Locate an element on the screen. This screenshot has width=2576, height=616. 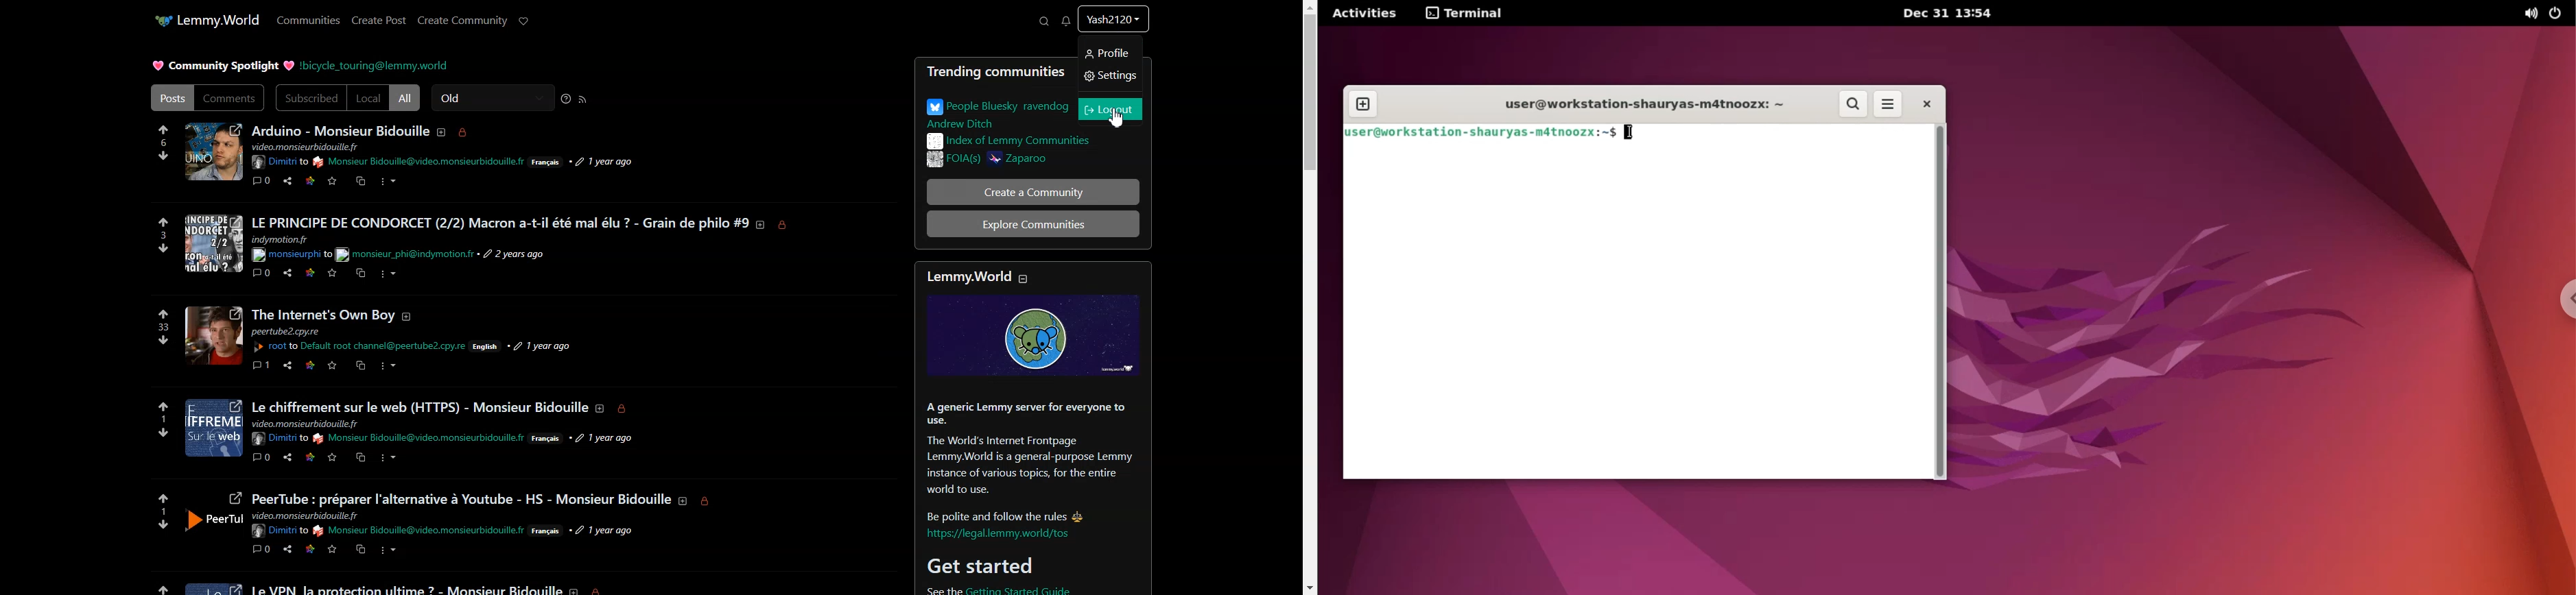
Lemmy.World is located at coordinates (221, 19).